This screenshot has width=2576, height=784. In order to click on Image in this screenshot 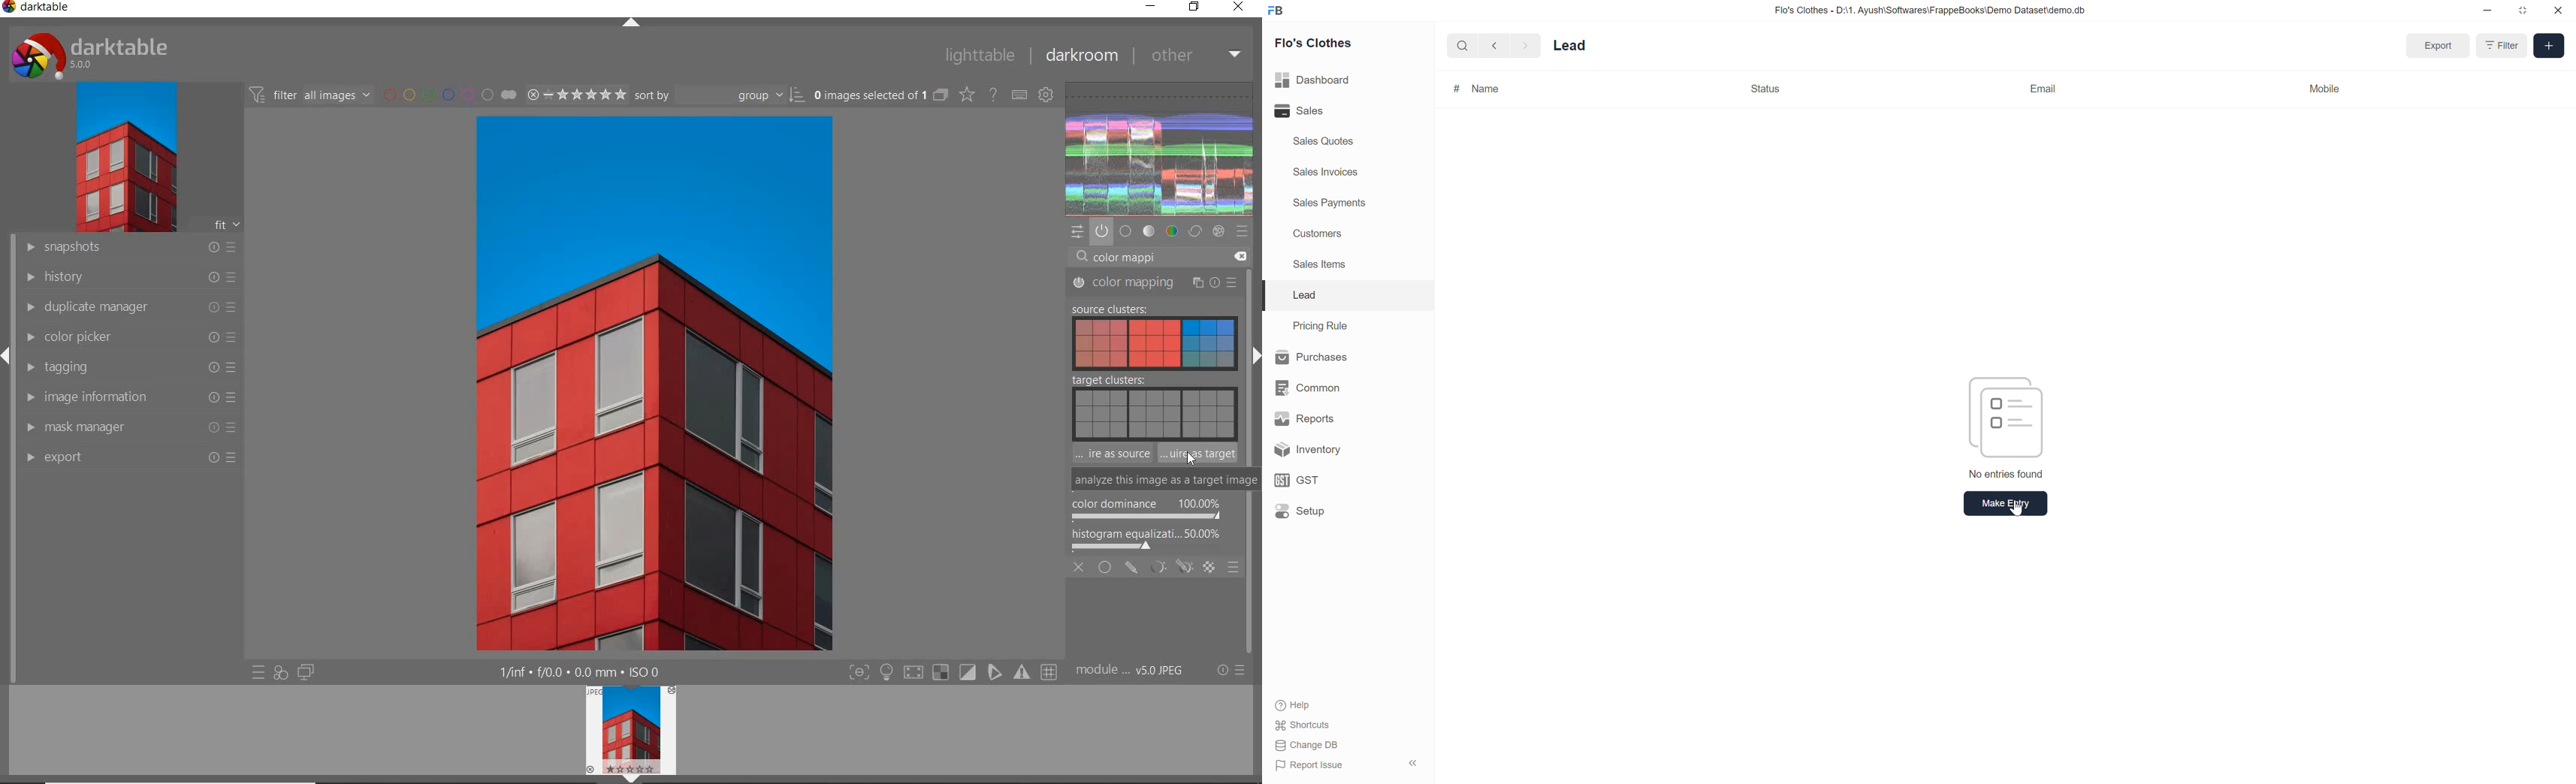, I will do `click(1133, 345)`.